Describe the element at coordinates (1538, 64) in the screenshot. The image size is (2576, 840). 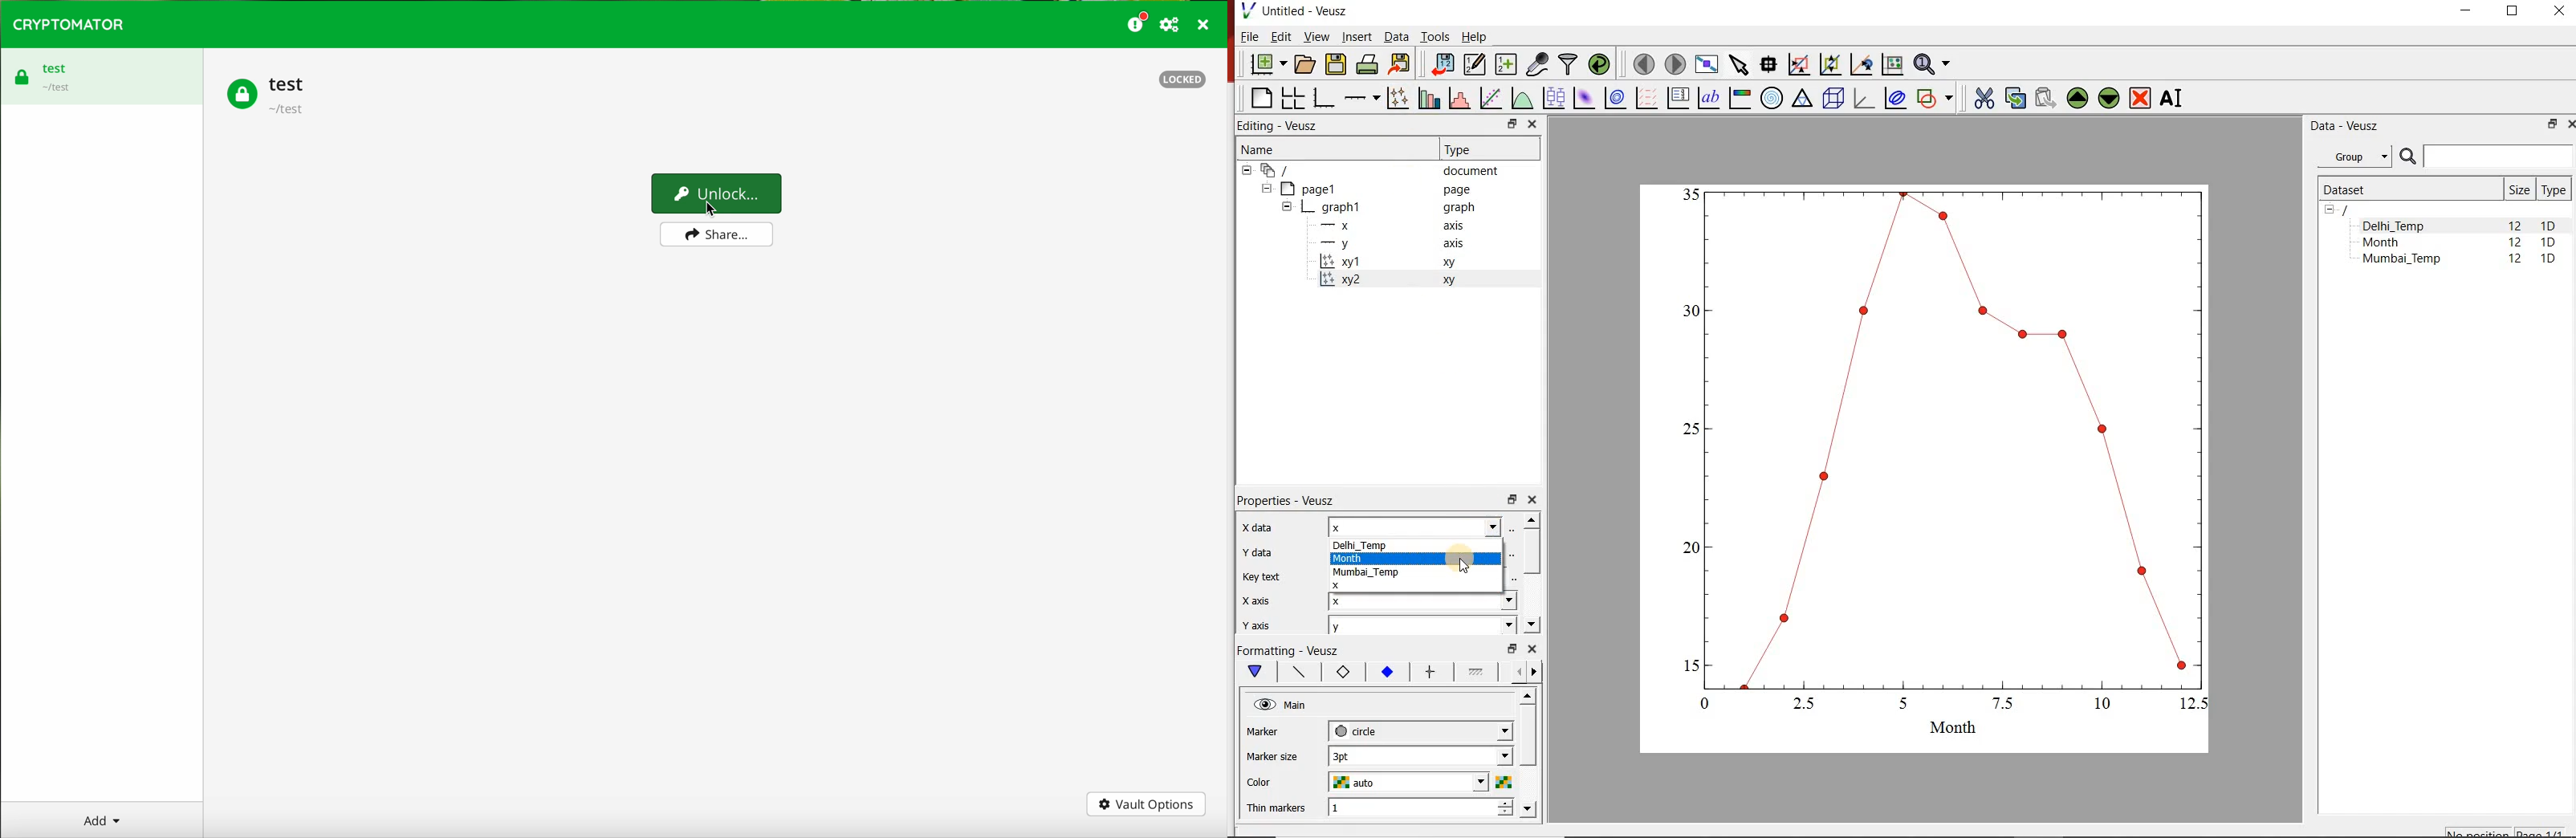
I see `capture remote data` at that location.